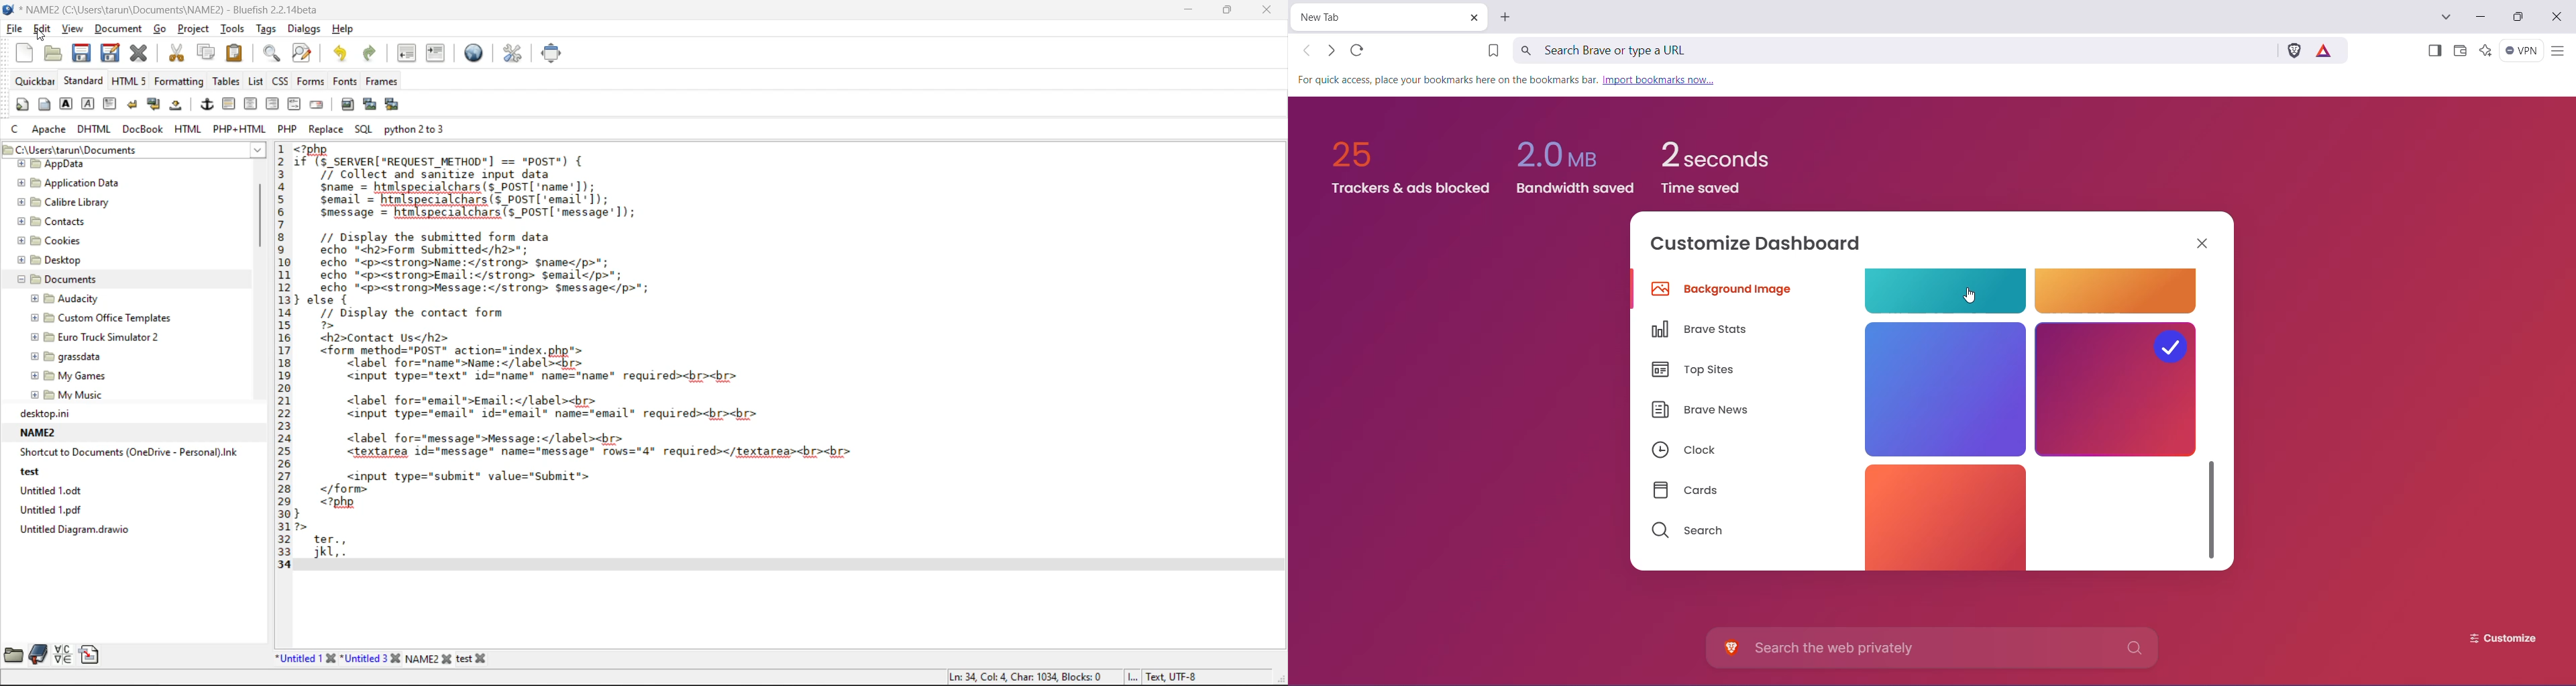  I want to click on My Music, so click(69, 395).